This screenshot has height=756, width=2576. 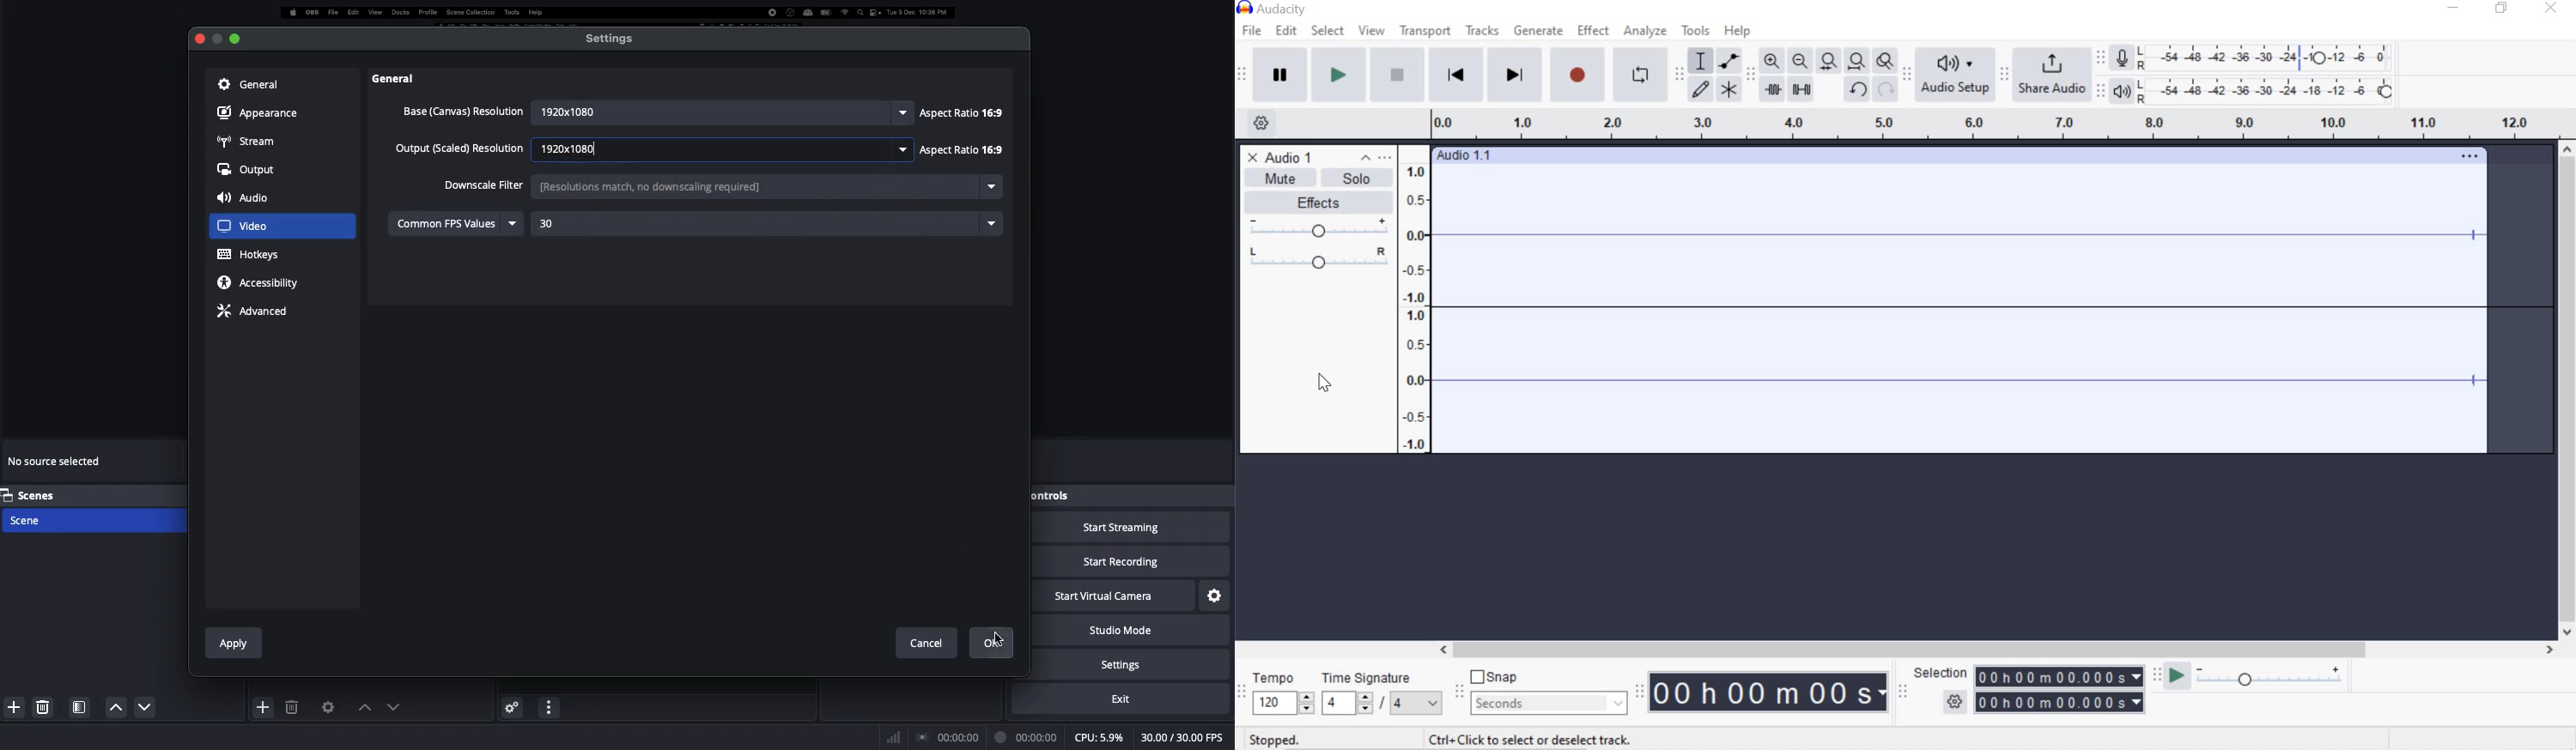 I want to click on Advanced audio preferences, so click(x=512, y=706).